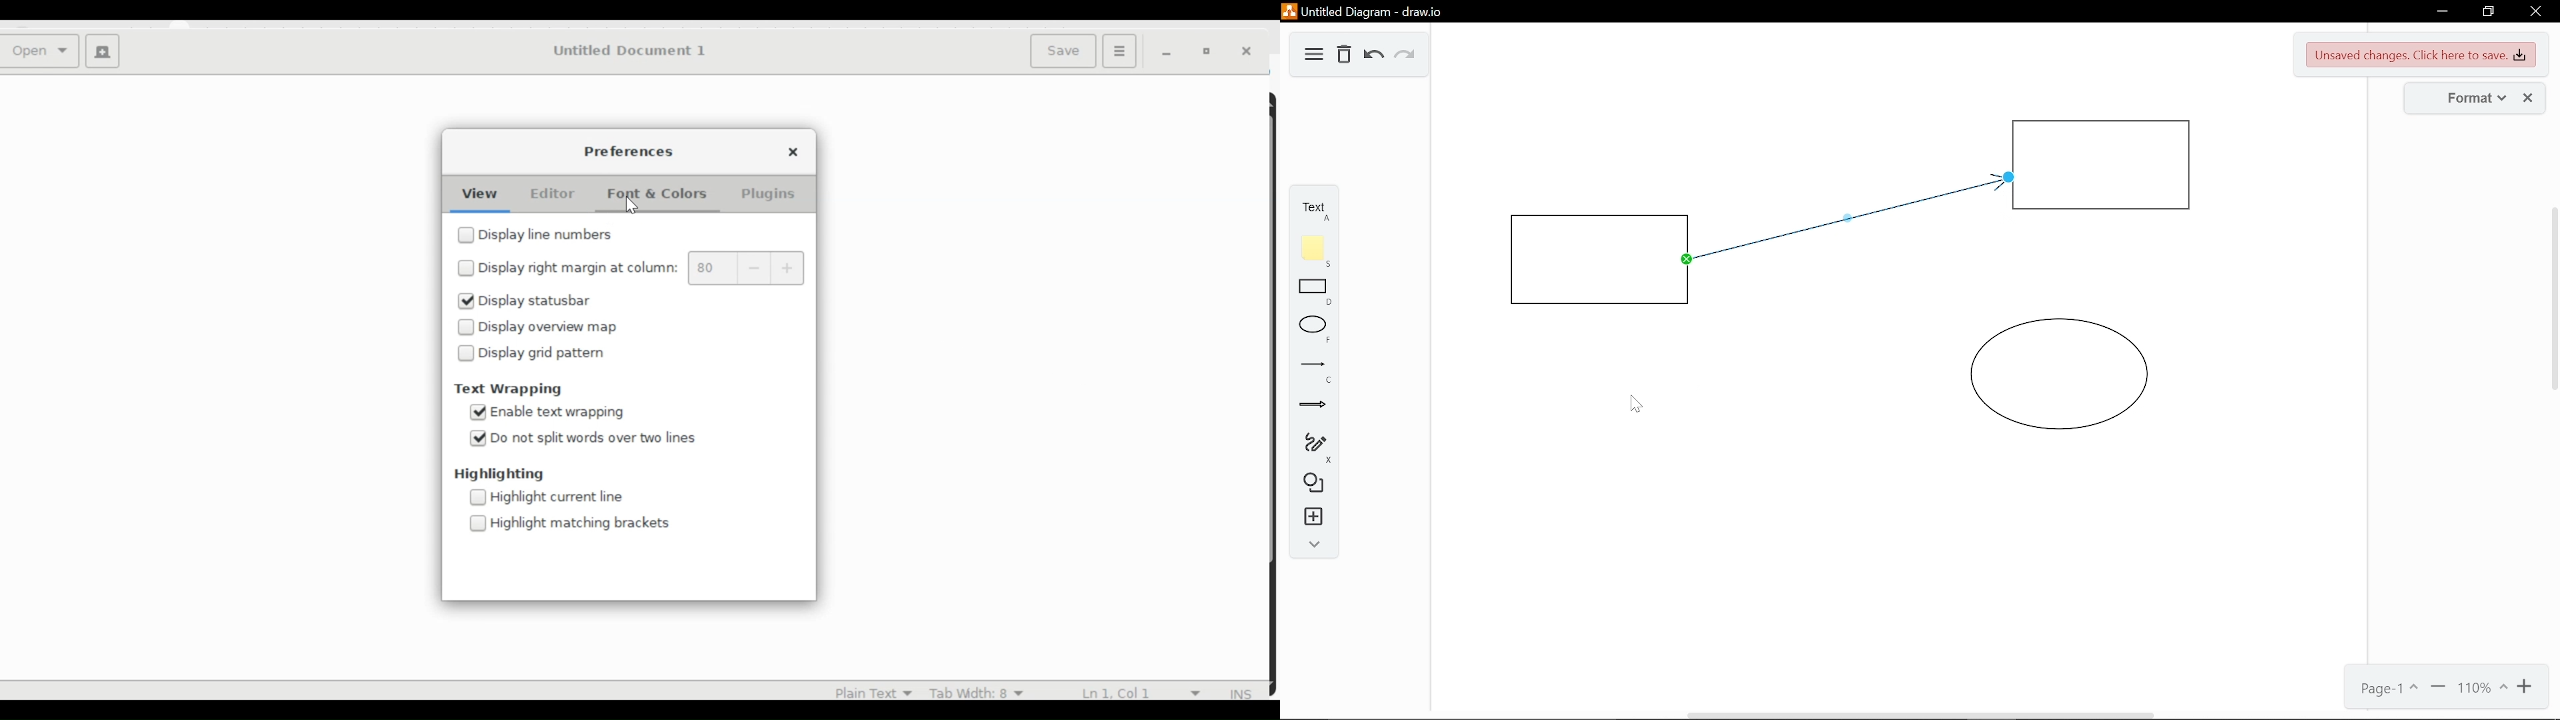 This screenshot has width=2576, height=728. What do you see at coordinates (550, 193) in the screenshot?
I see `Editor` at bounding box center [550, 193].